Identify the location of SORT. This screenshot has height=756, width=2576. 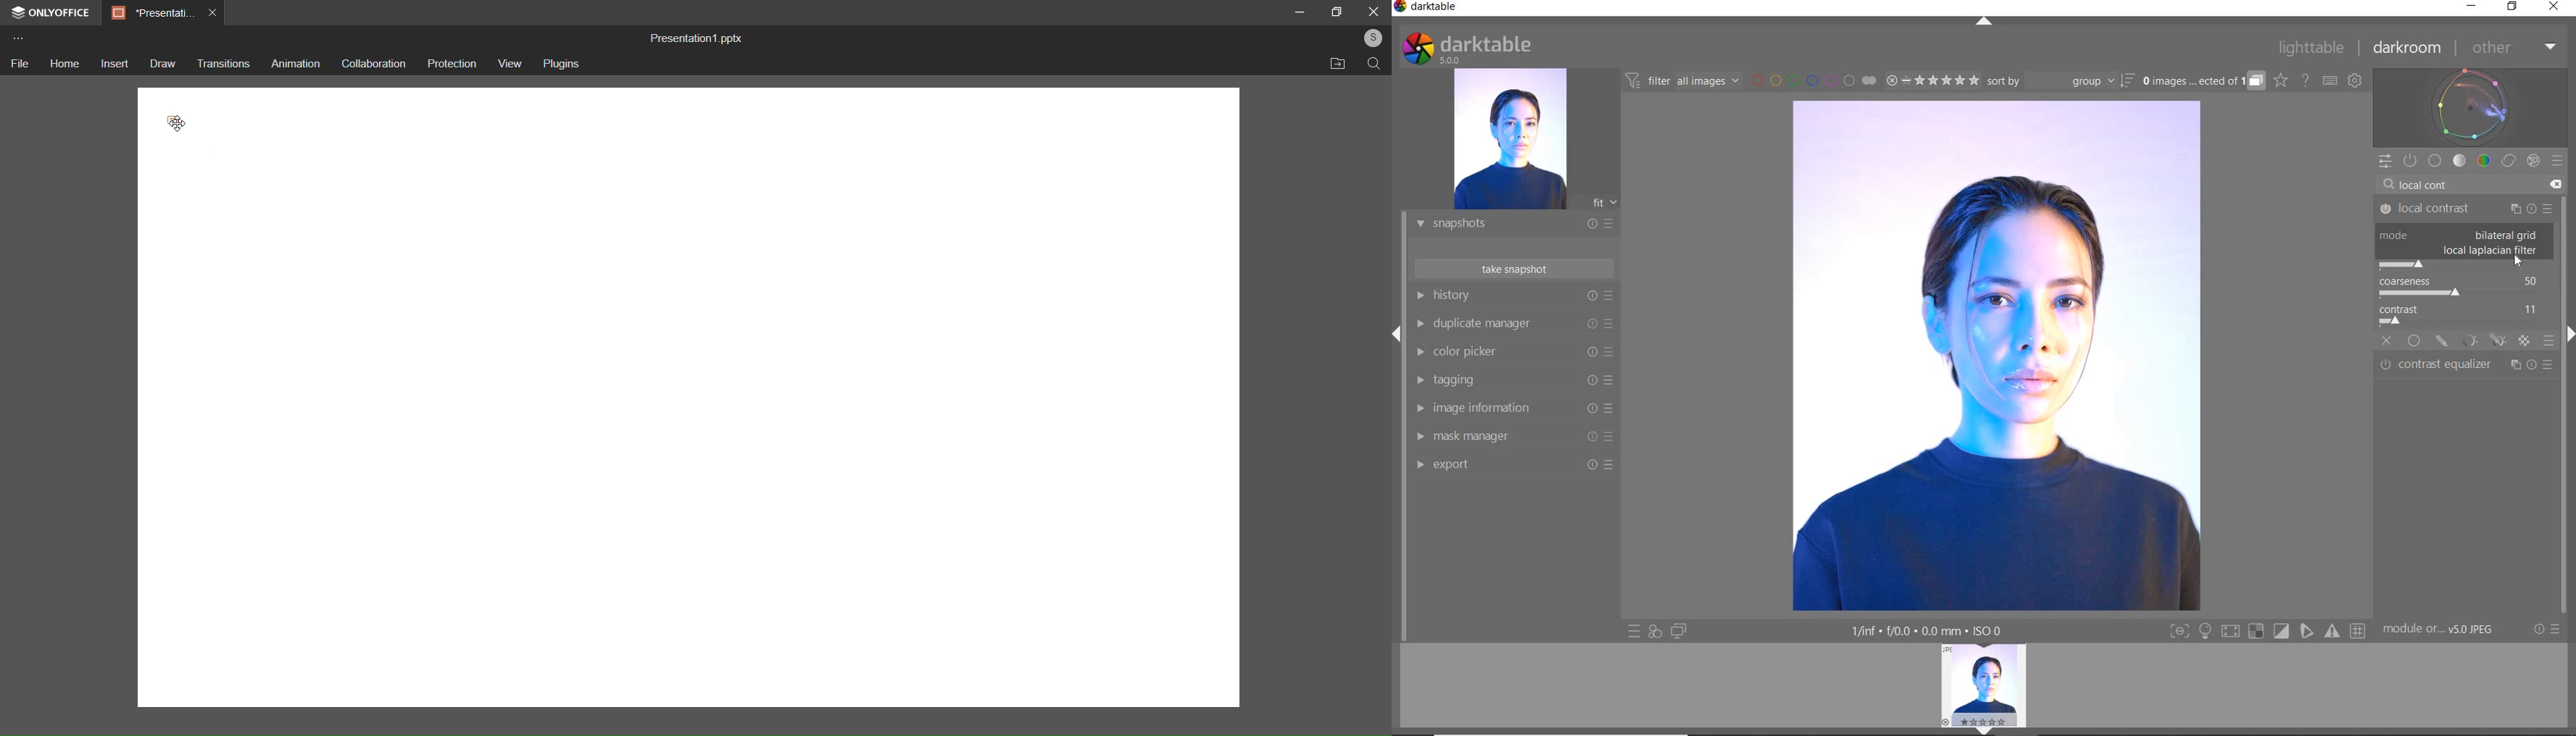
(2060, 80).